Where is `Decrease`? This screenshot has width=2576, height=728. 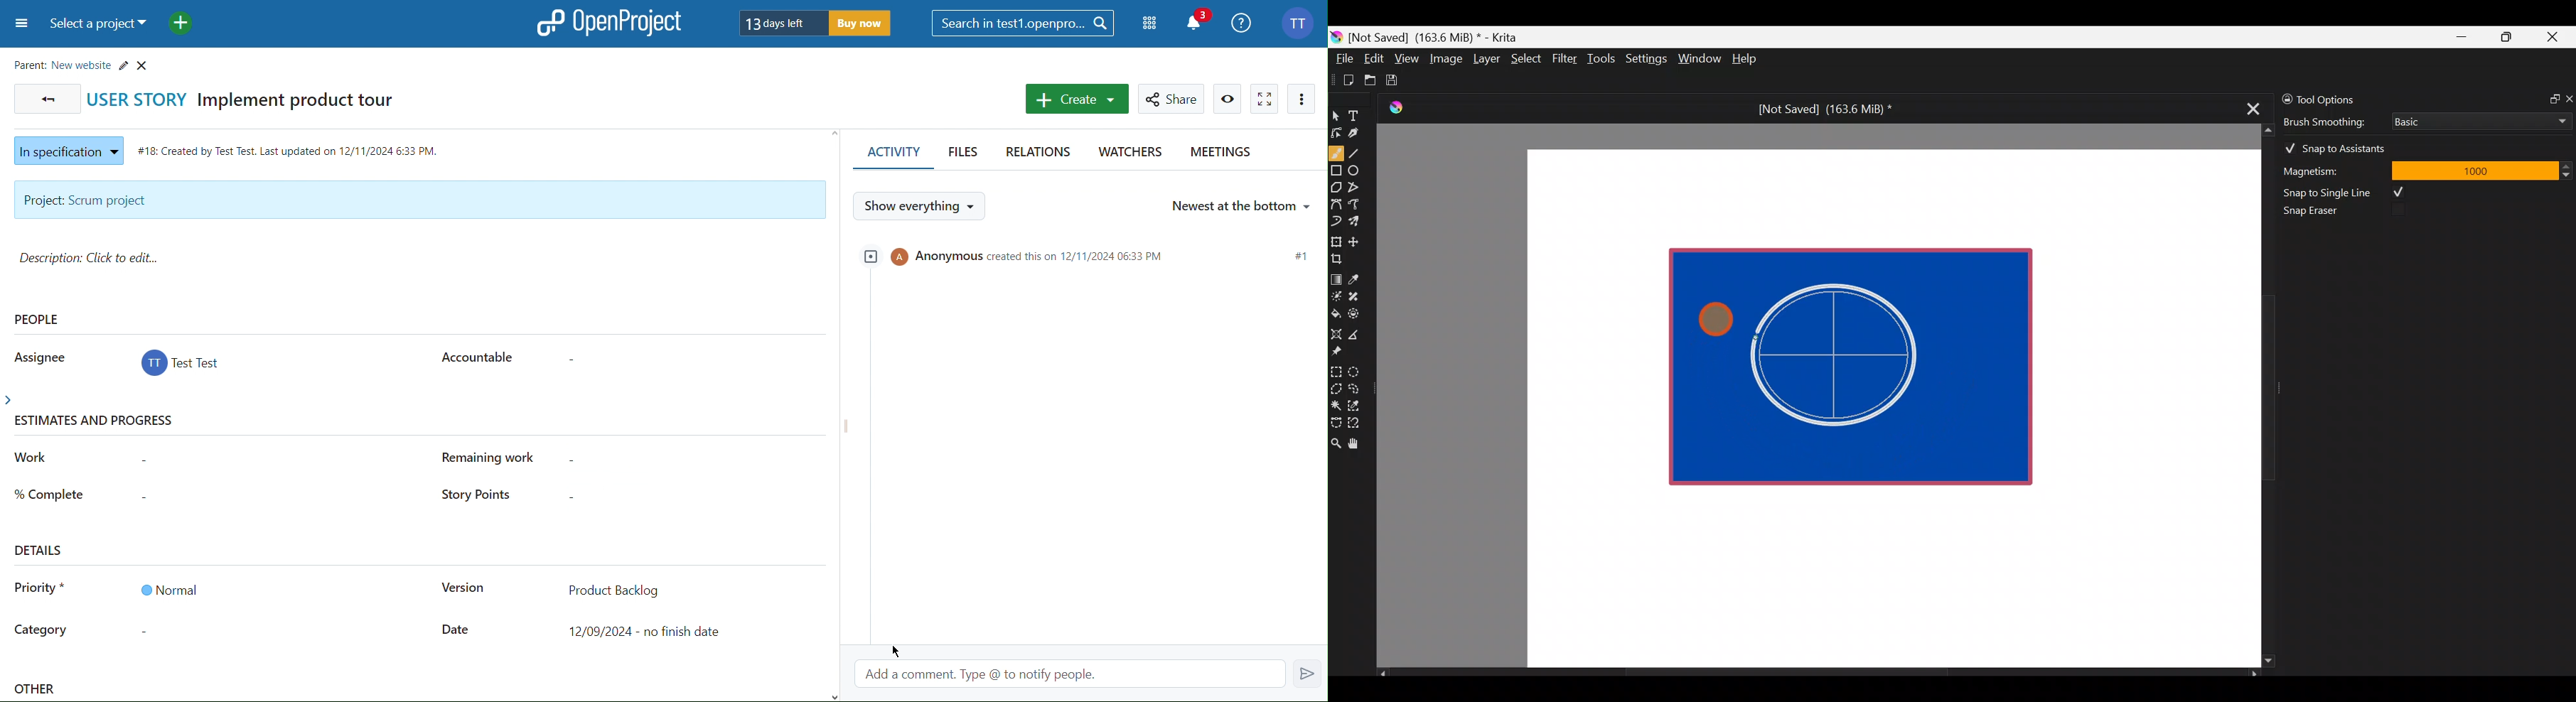 Decrease is located at coordinates (2569, 174).